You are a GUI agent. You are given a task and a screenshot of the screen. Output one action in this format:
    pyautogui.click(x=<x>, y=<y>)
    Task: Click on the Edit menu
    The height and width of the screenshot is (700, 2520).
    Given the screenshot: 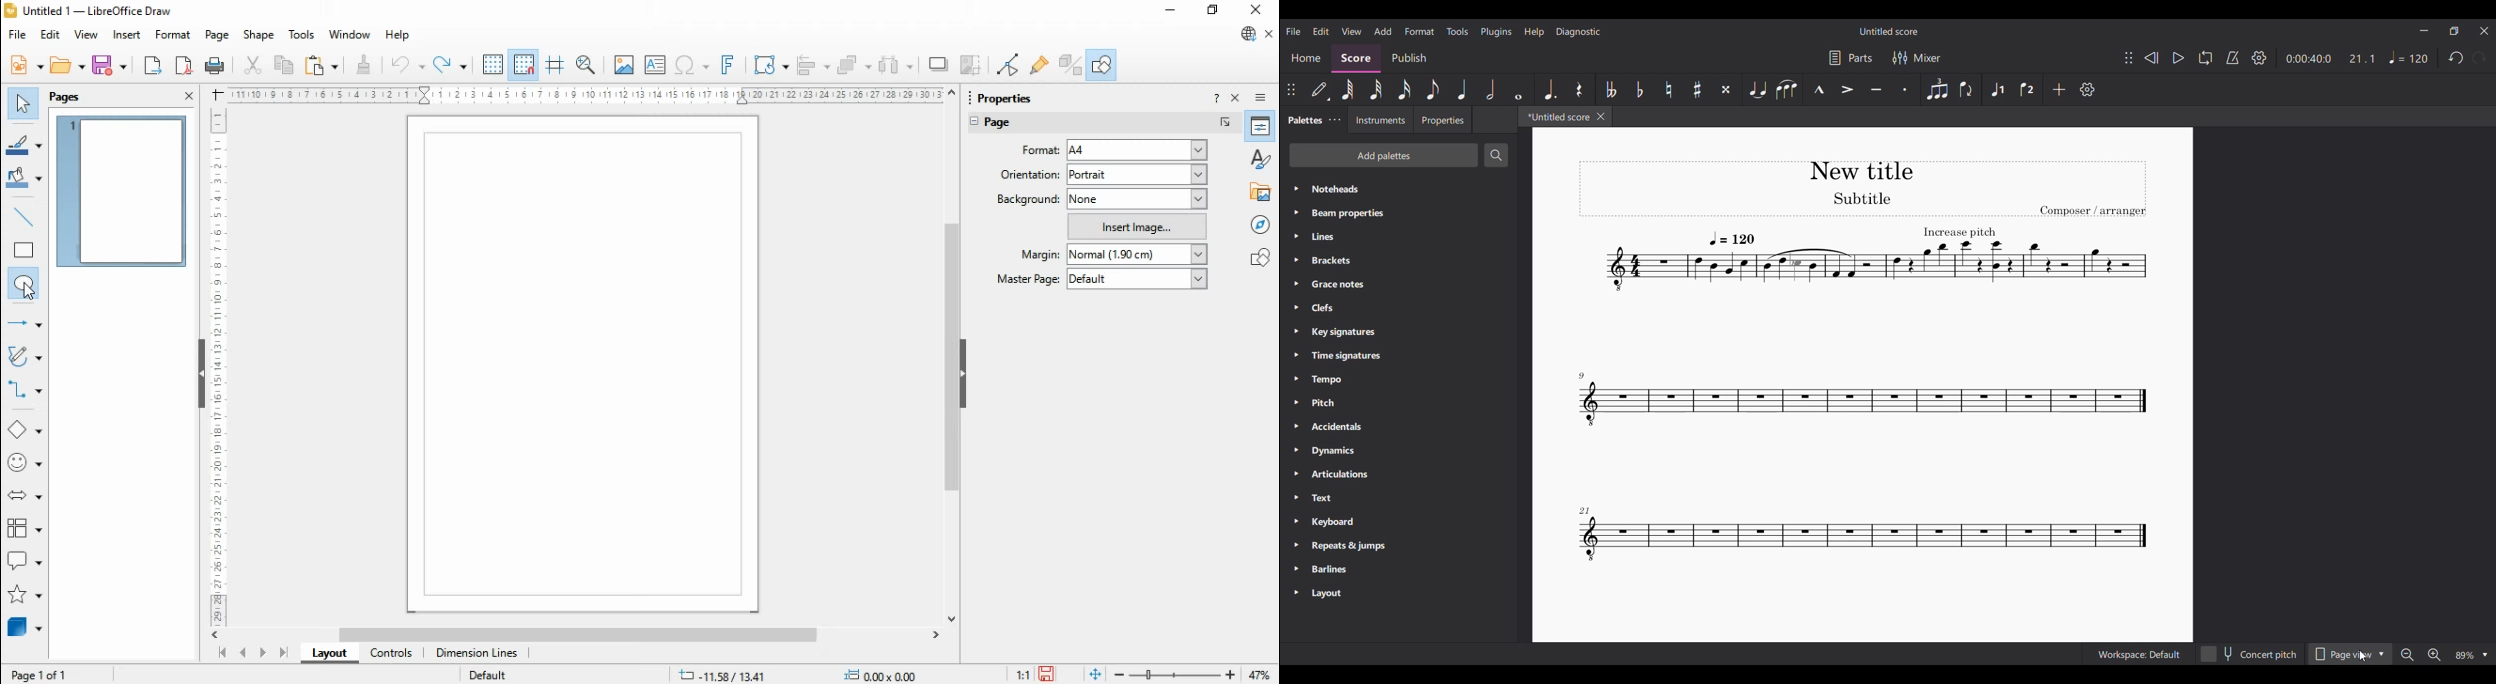 What is the action you would take?
    pyautogui.click(x=1321, y=30)
    